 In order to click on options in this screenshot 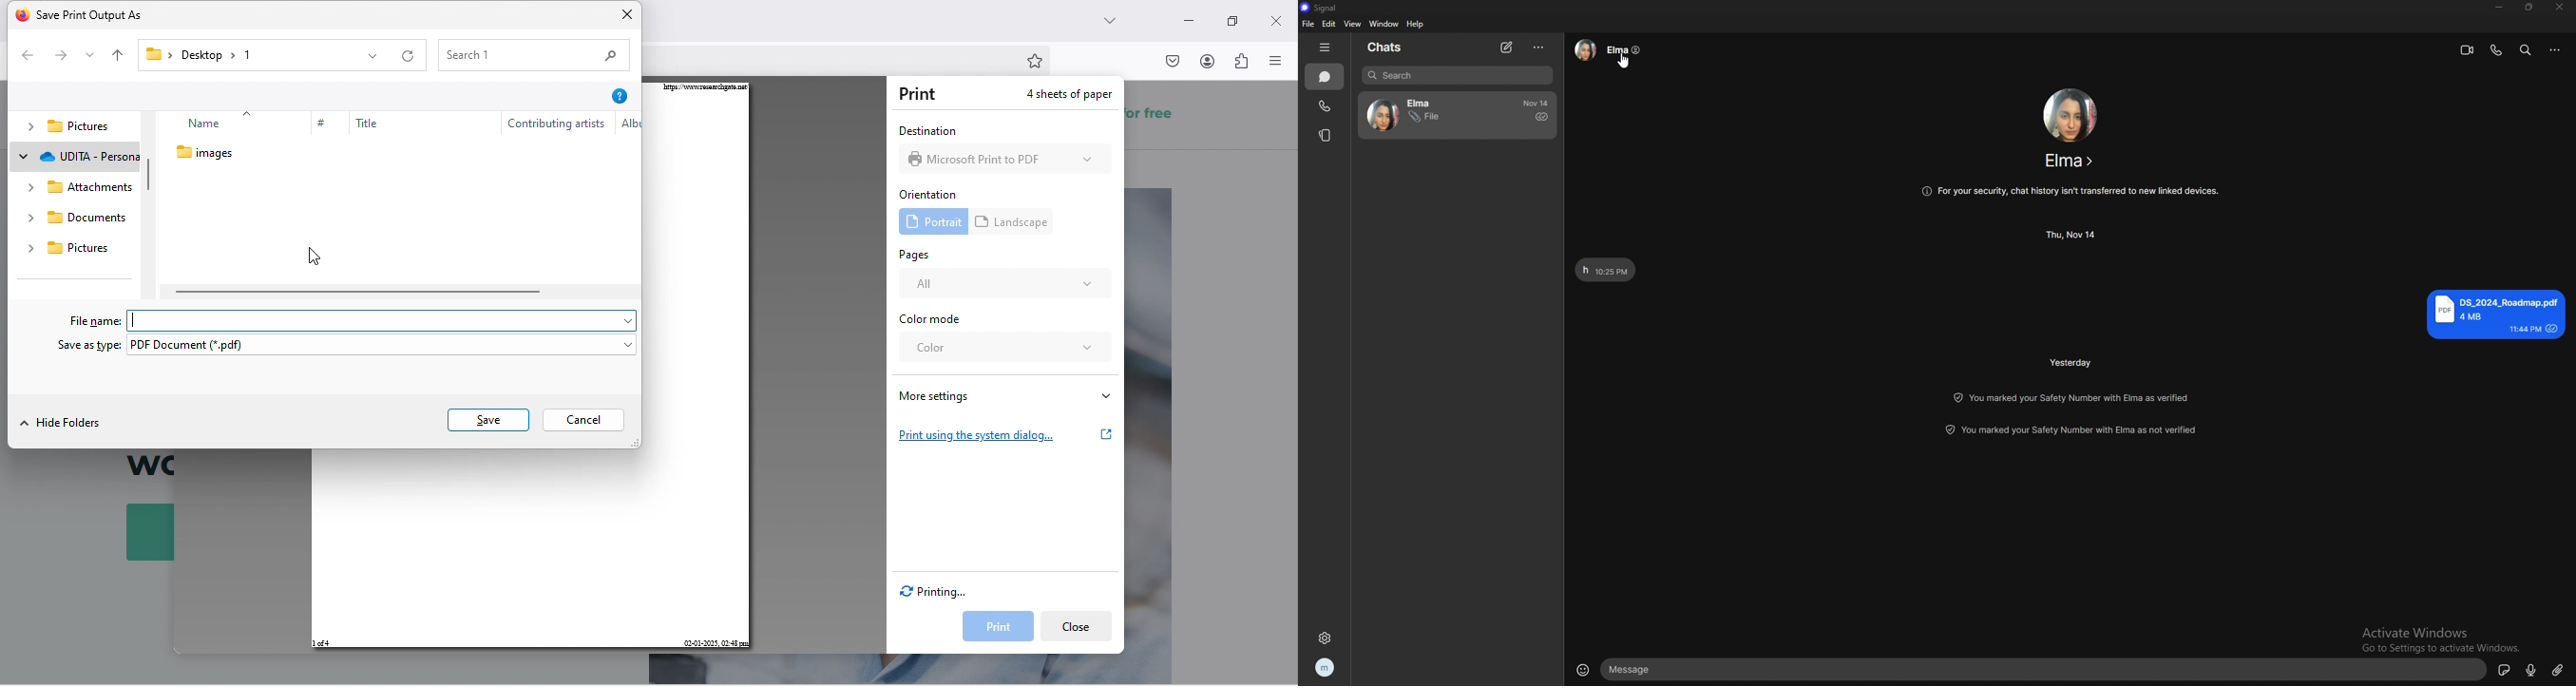, I will do `click(1539, 47)`.